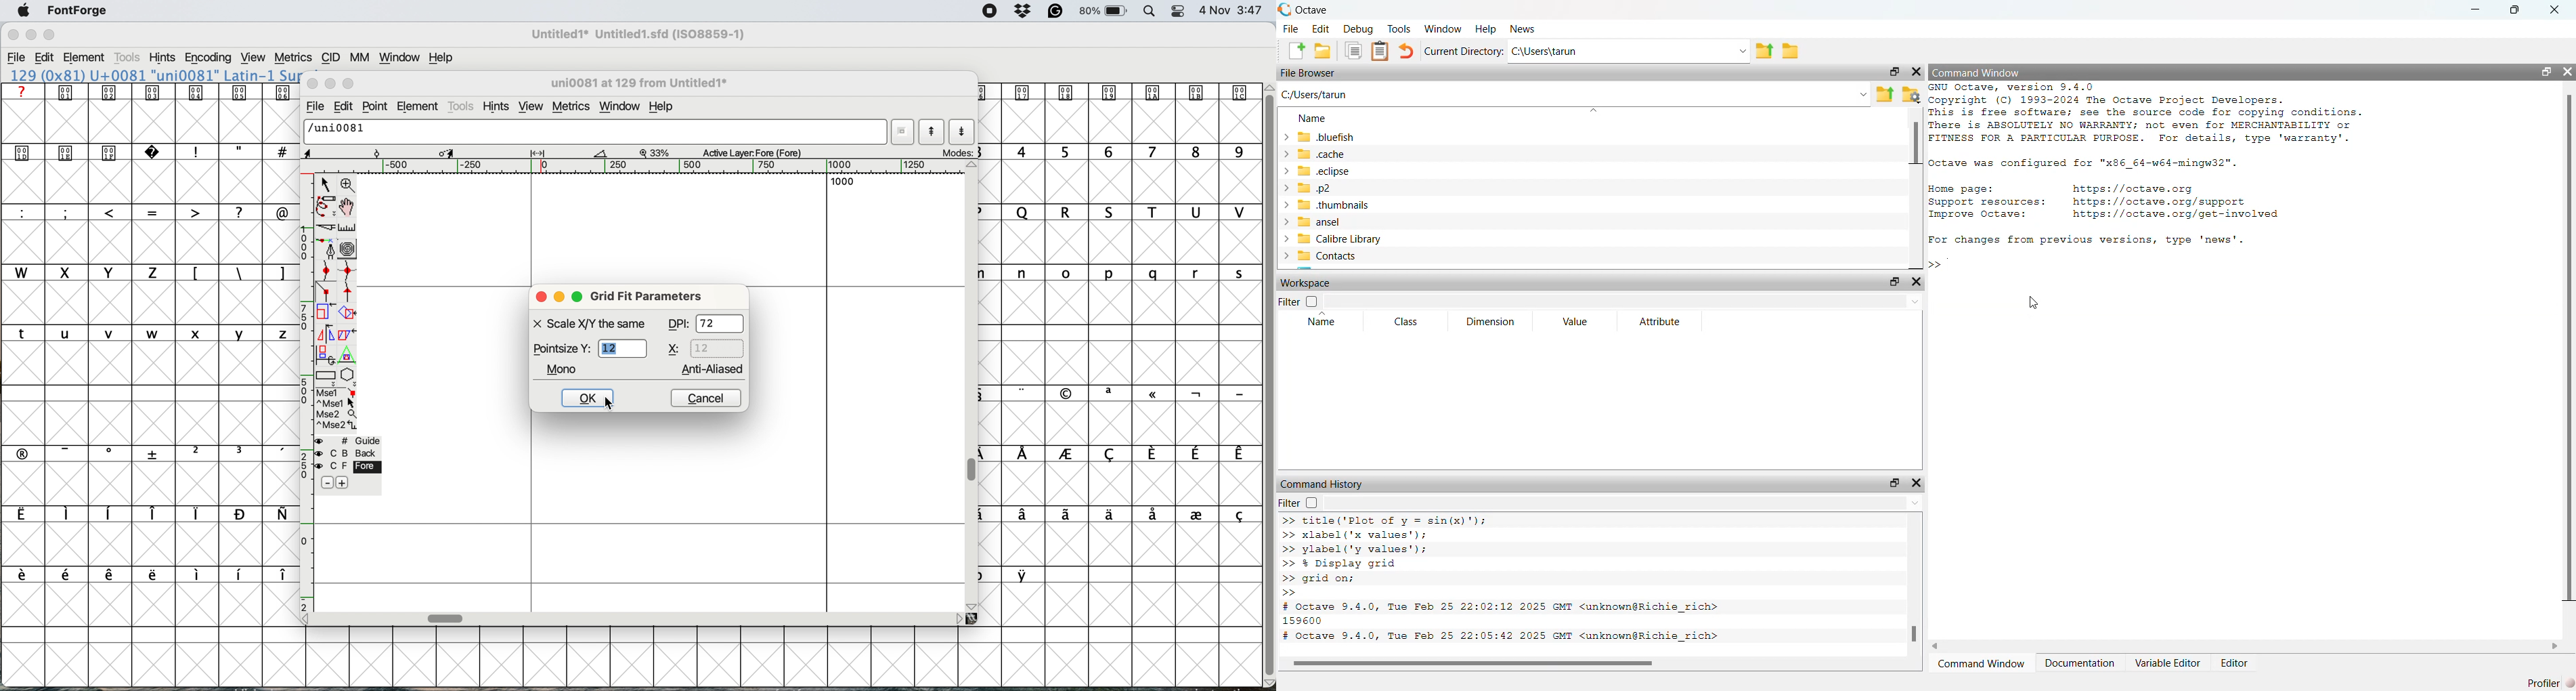  What do you see at coordinates (1215, 11) in the screenshot?
I see `Date` at bounding box center [1215, 11].